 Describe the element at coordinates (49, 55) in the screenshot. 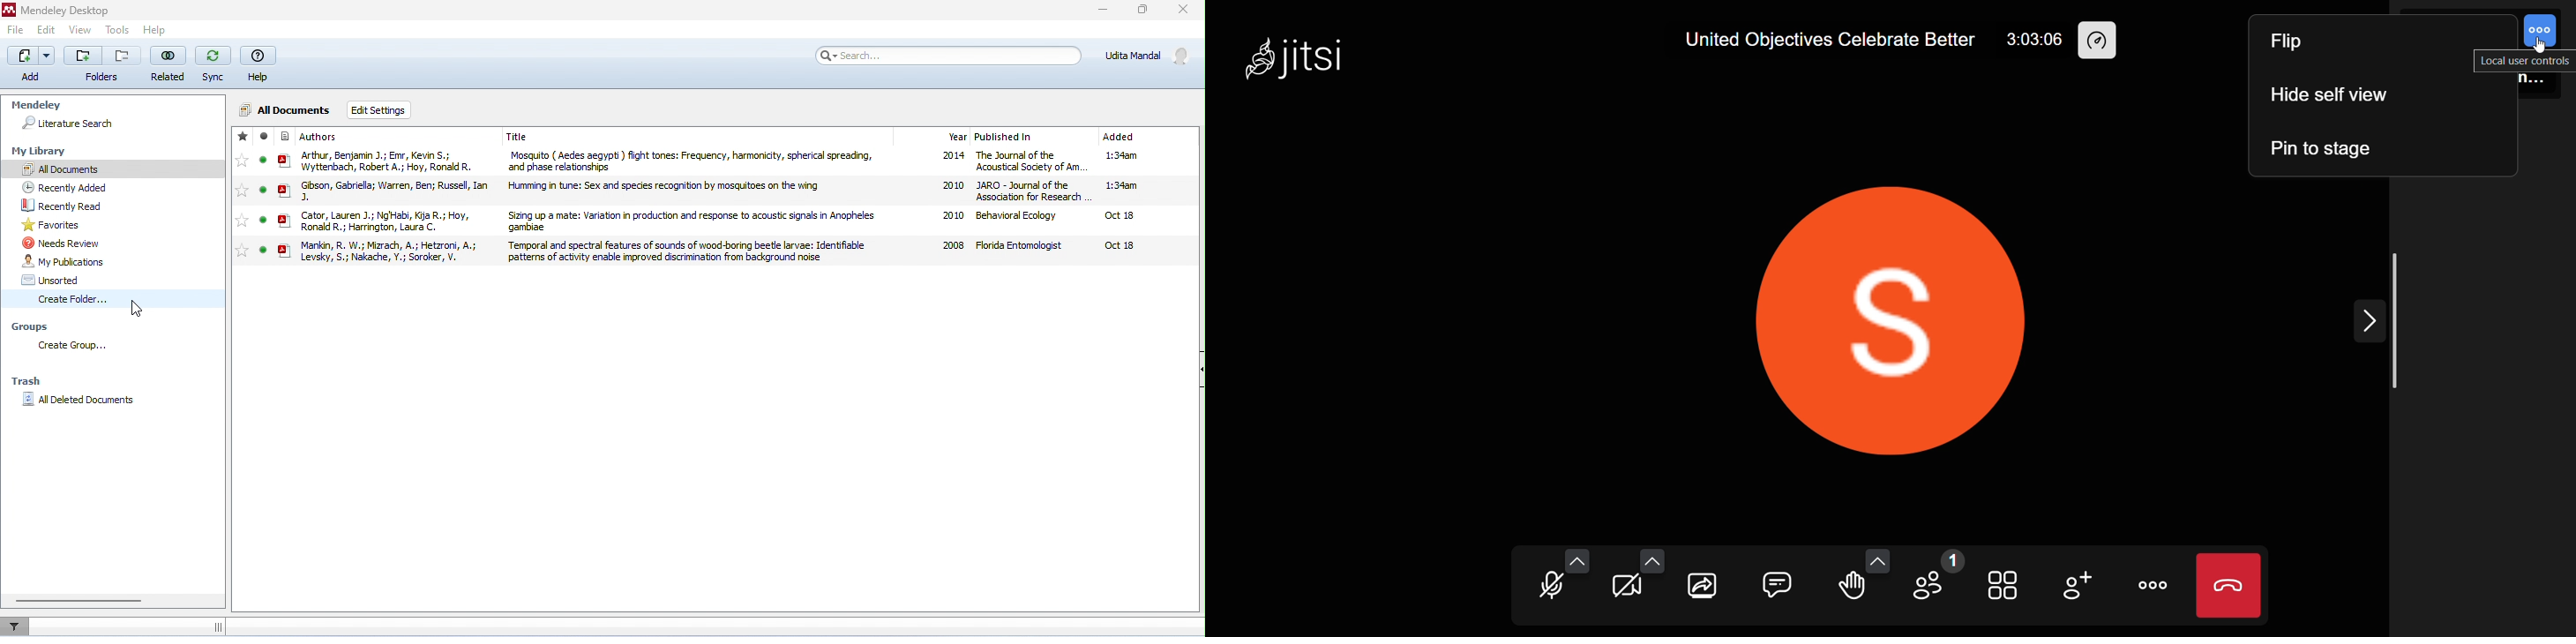

I see `drop down` at that location.